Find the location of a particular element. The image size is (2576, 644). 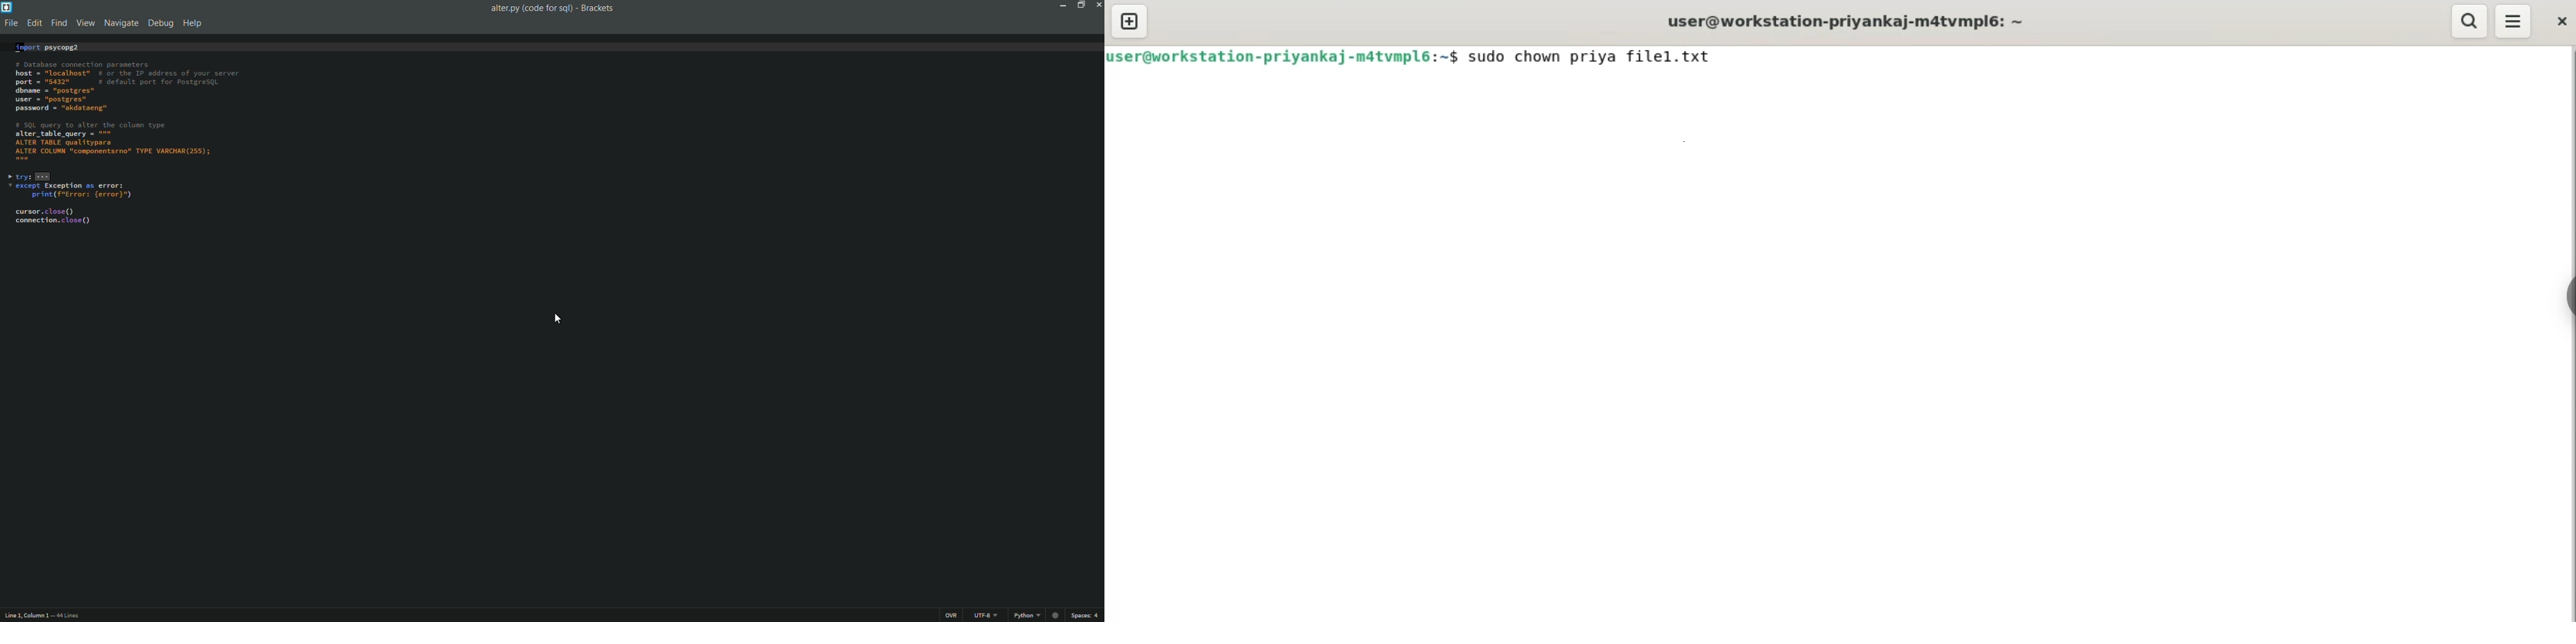

file menu is located at coordinates (10, 24).